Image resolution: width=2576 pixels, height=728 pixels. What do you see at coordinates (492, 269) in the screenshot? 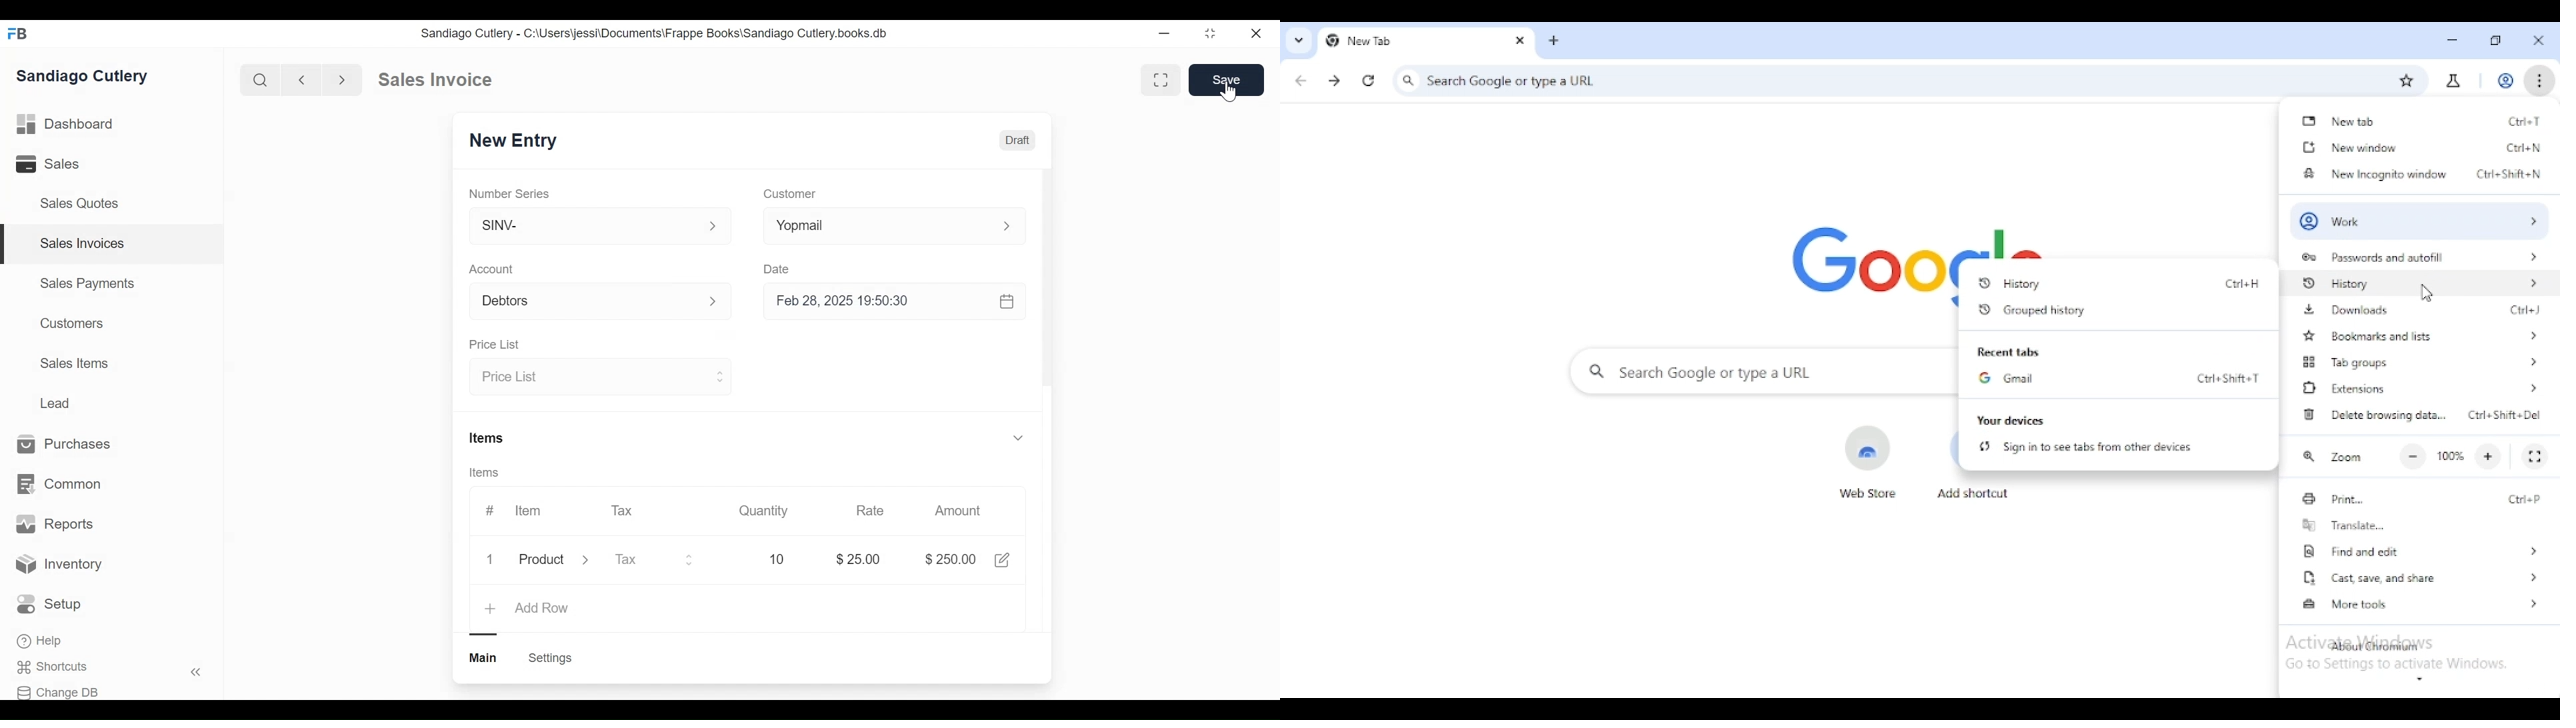
I see `Account` at bounding box center [492, 269].